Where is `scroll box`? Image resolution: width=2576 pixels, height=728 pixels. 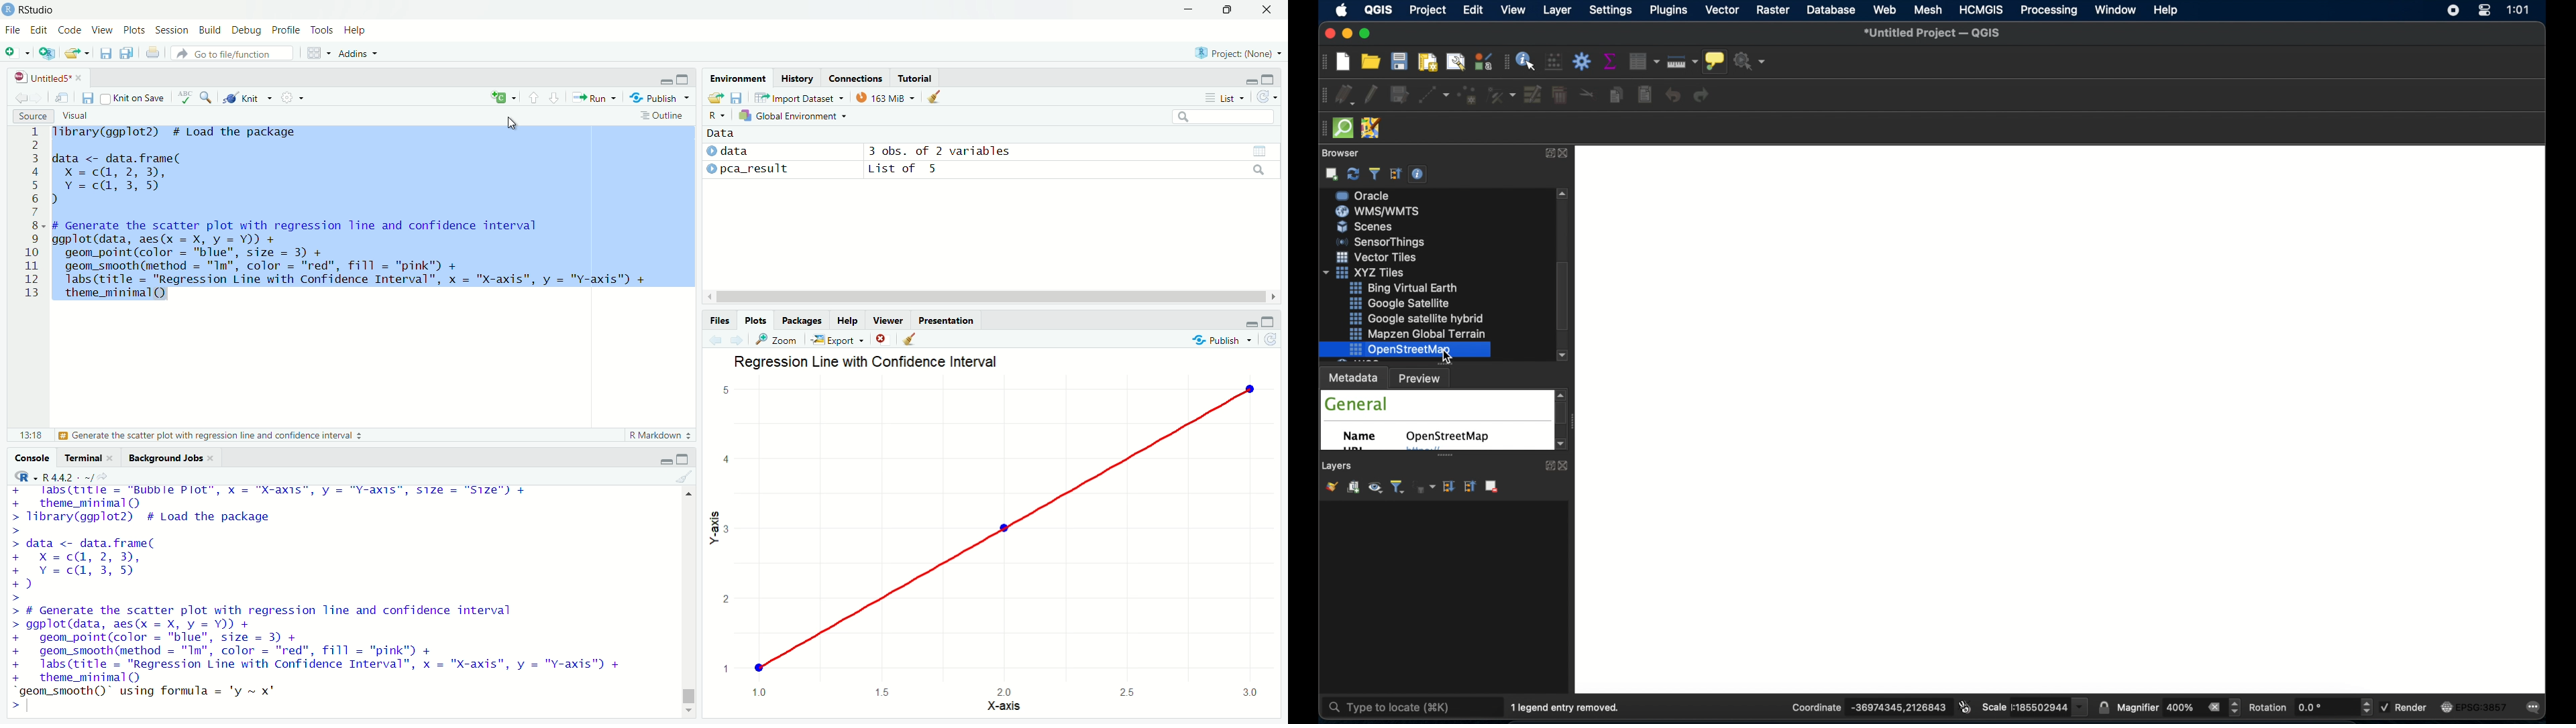
scroll box is located at coordinates (1563, 414).